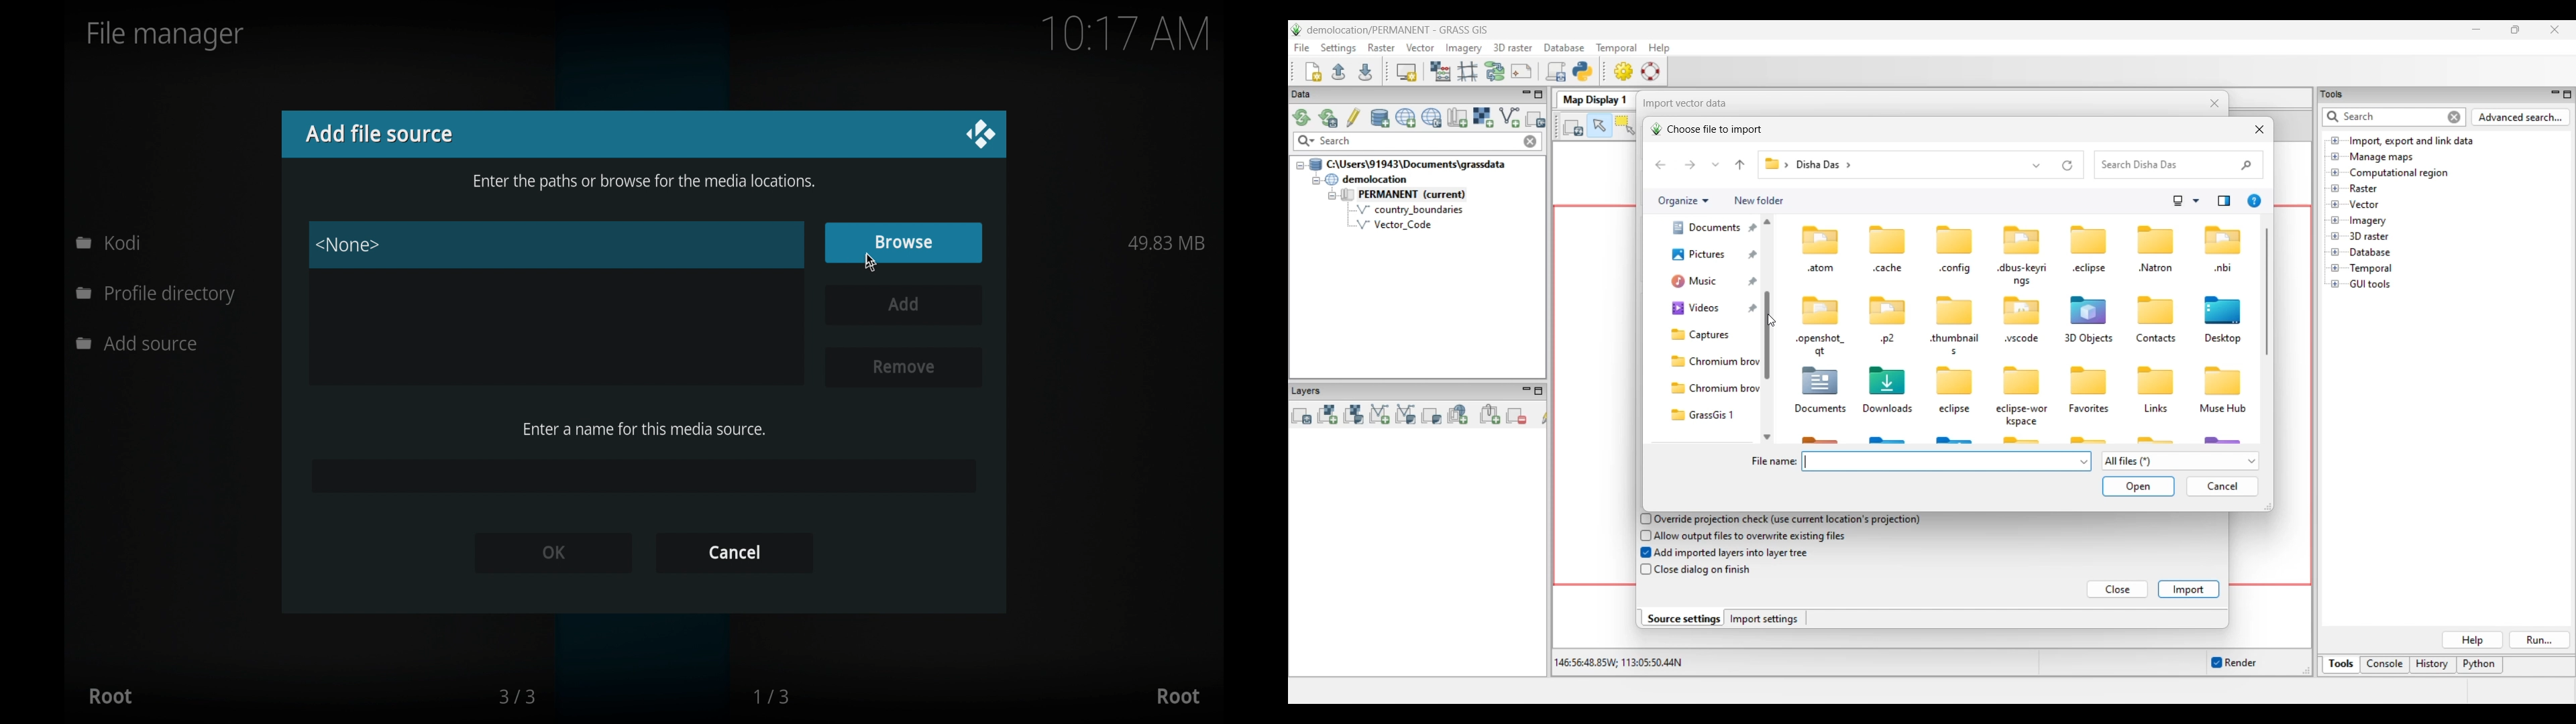  What do you see at coordinates (773, 697) in the screenshot?
I see `1/3` at bounding box center [773, 697].